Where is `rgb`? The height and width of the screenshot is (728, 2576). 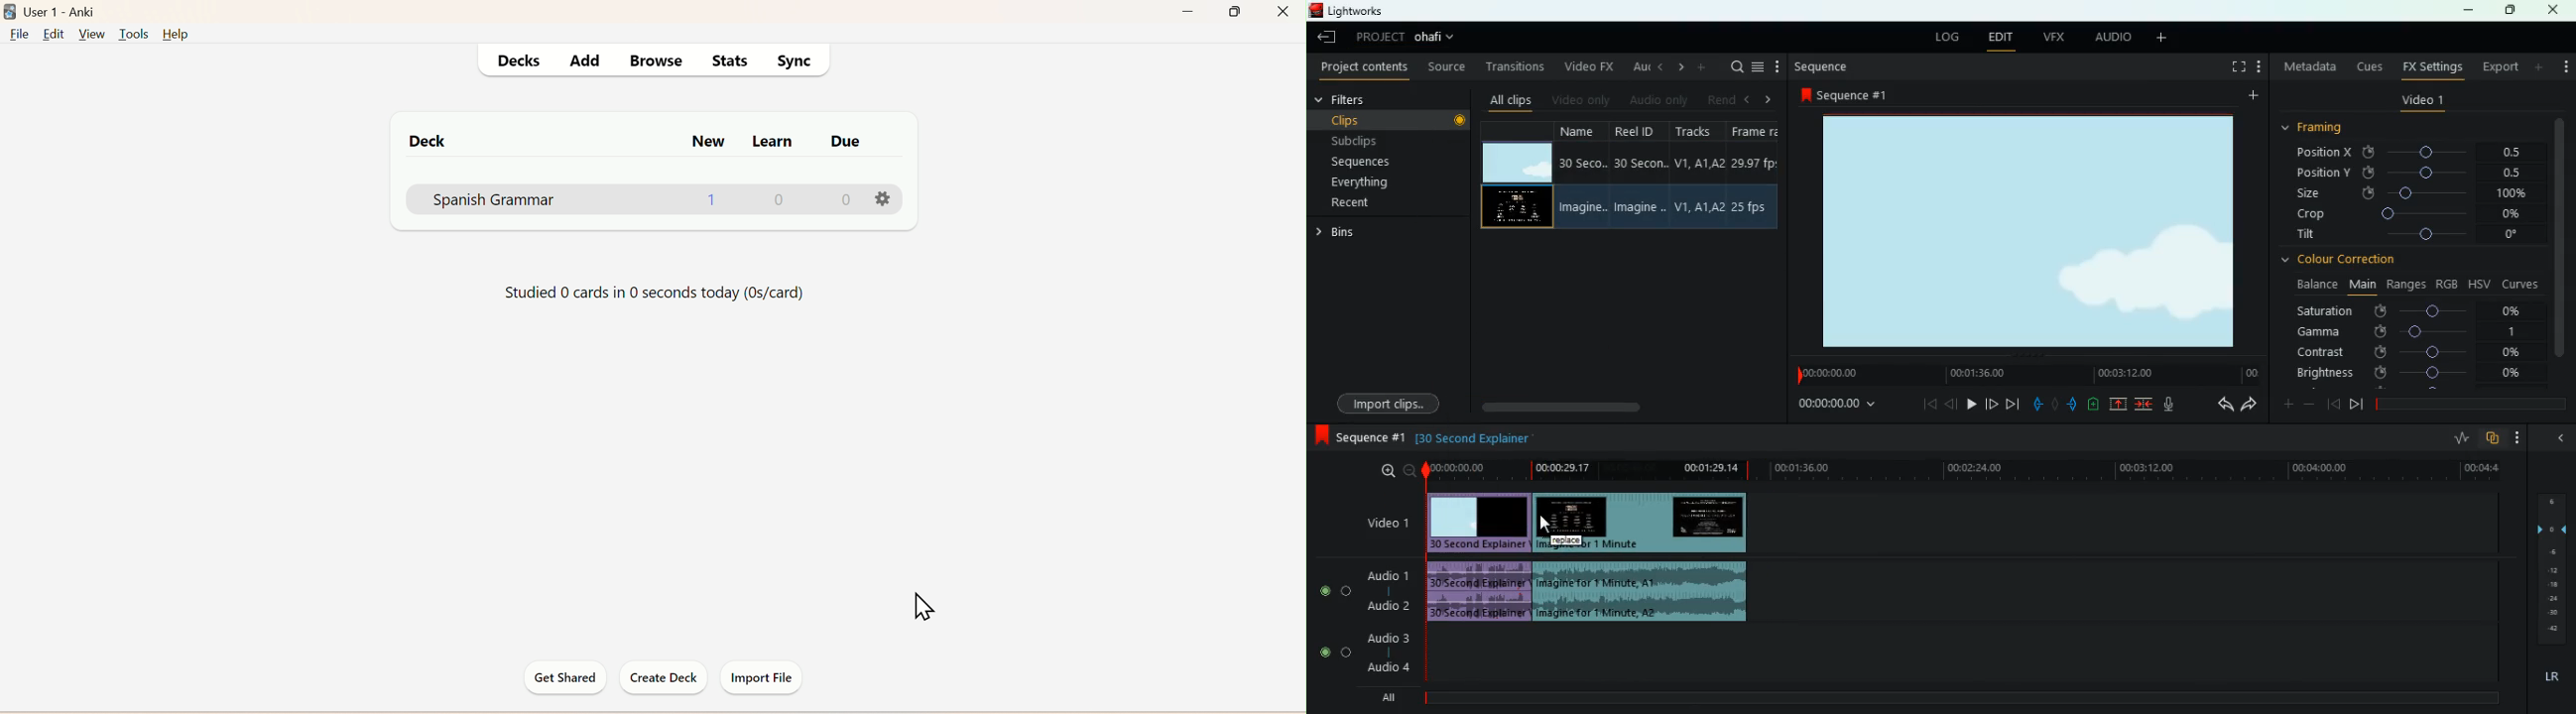 rgb is located at coordinates (2447, 283).